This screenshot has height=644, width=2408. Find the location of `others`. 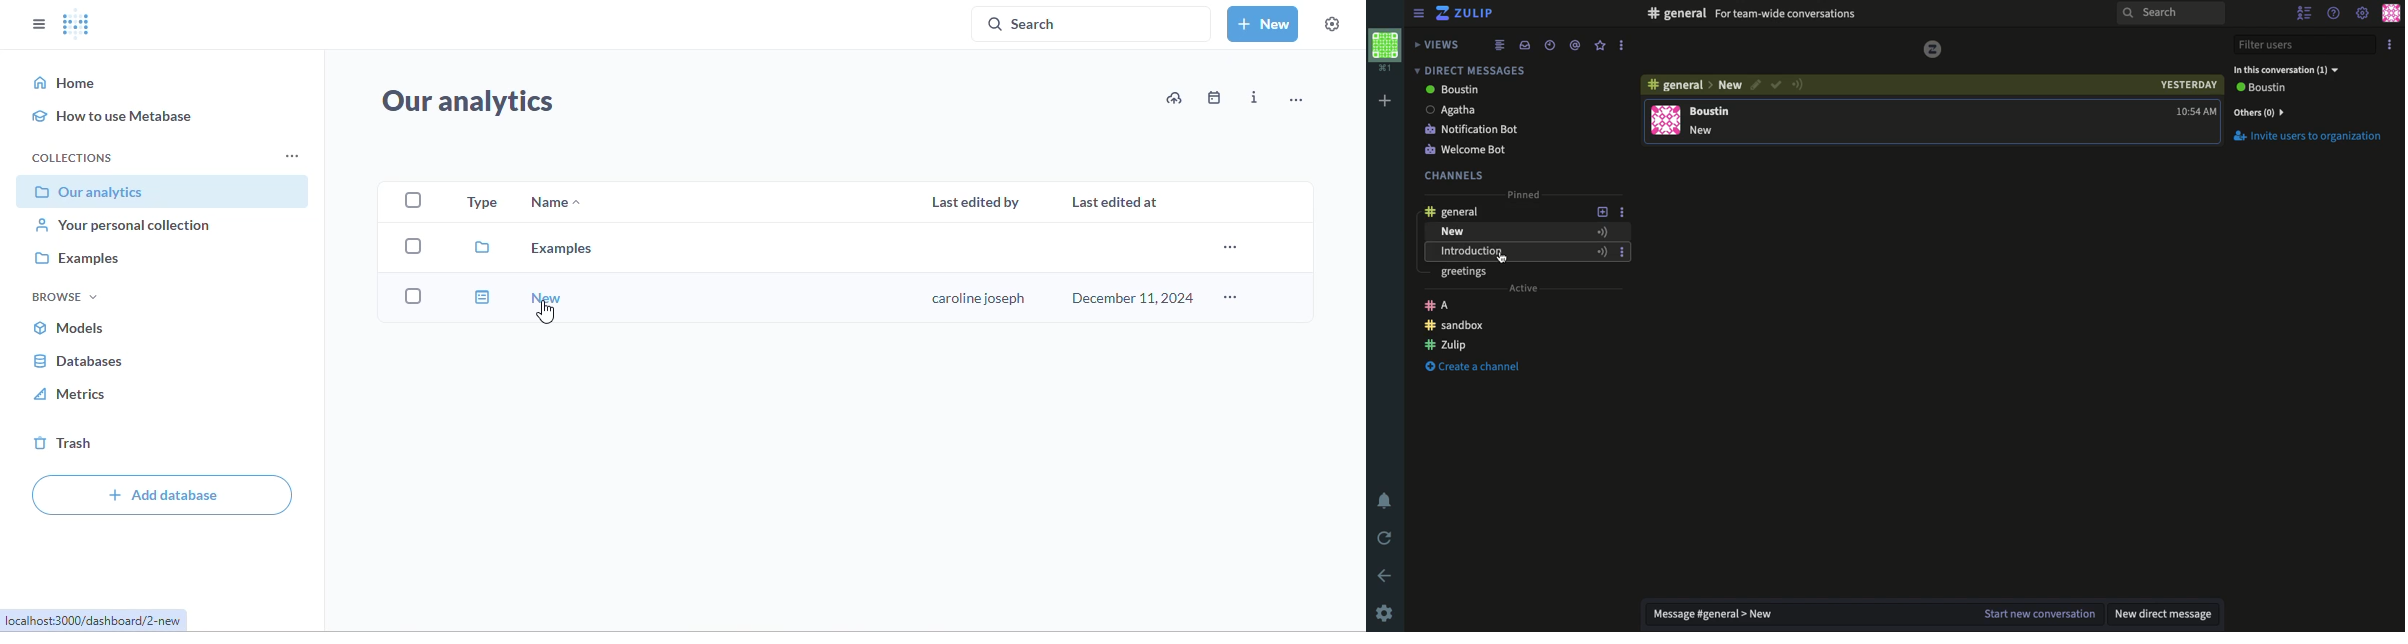

others is located at coordinates (2260, 111).